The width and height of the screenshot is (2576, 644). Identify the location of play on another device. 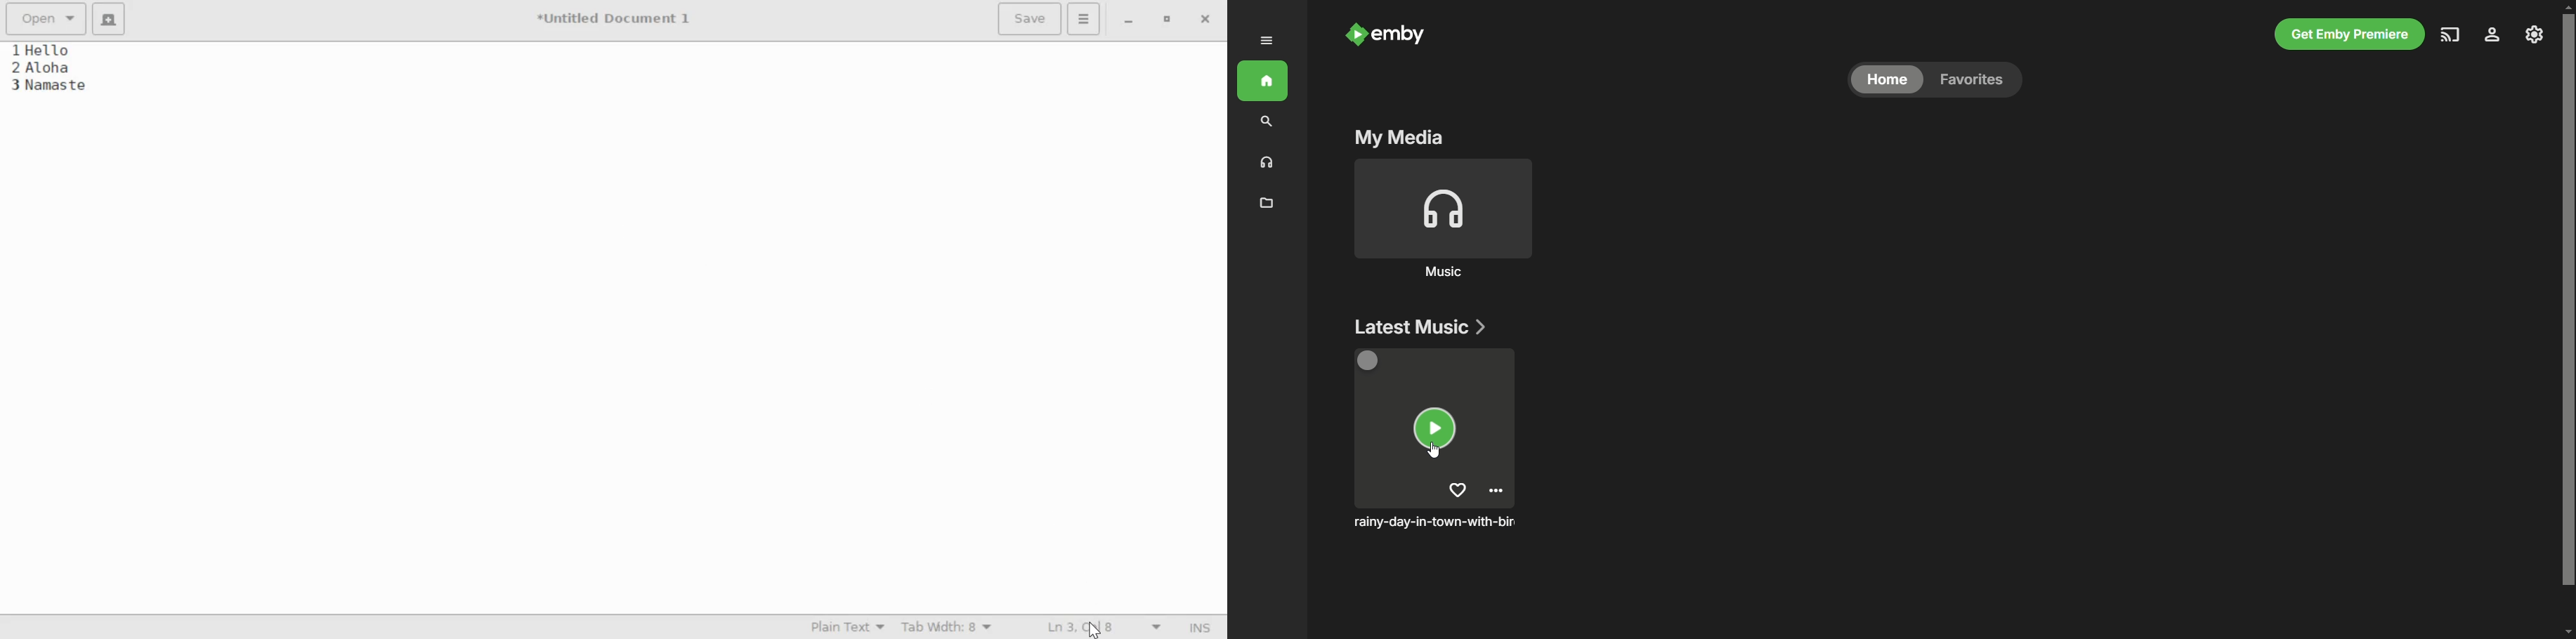
(2452, 37).